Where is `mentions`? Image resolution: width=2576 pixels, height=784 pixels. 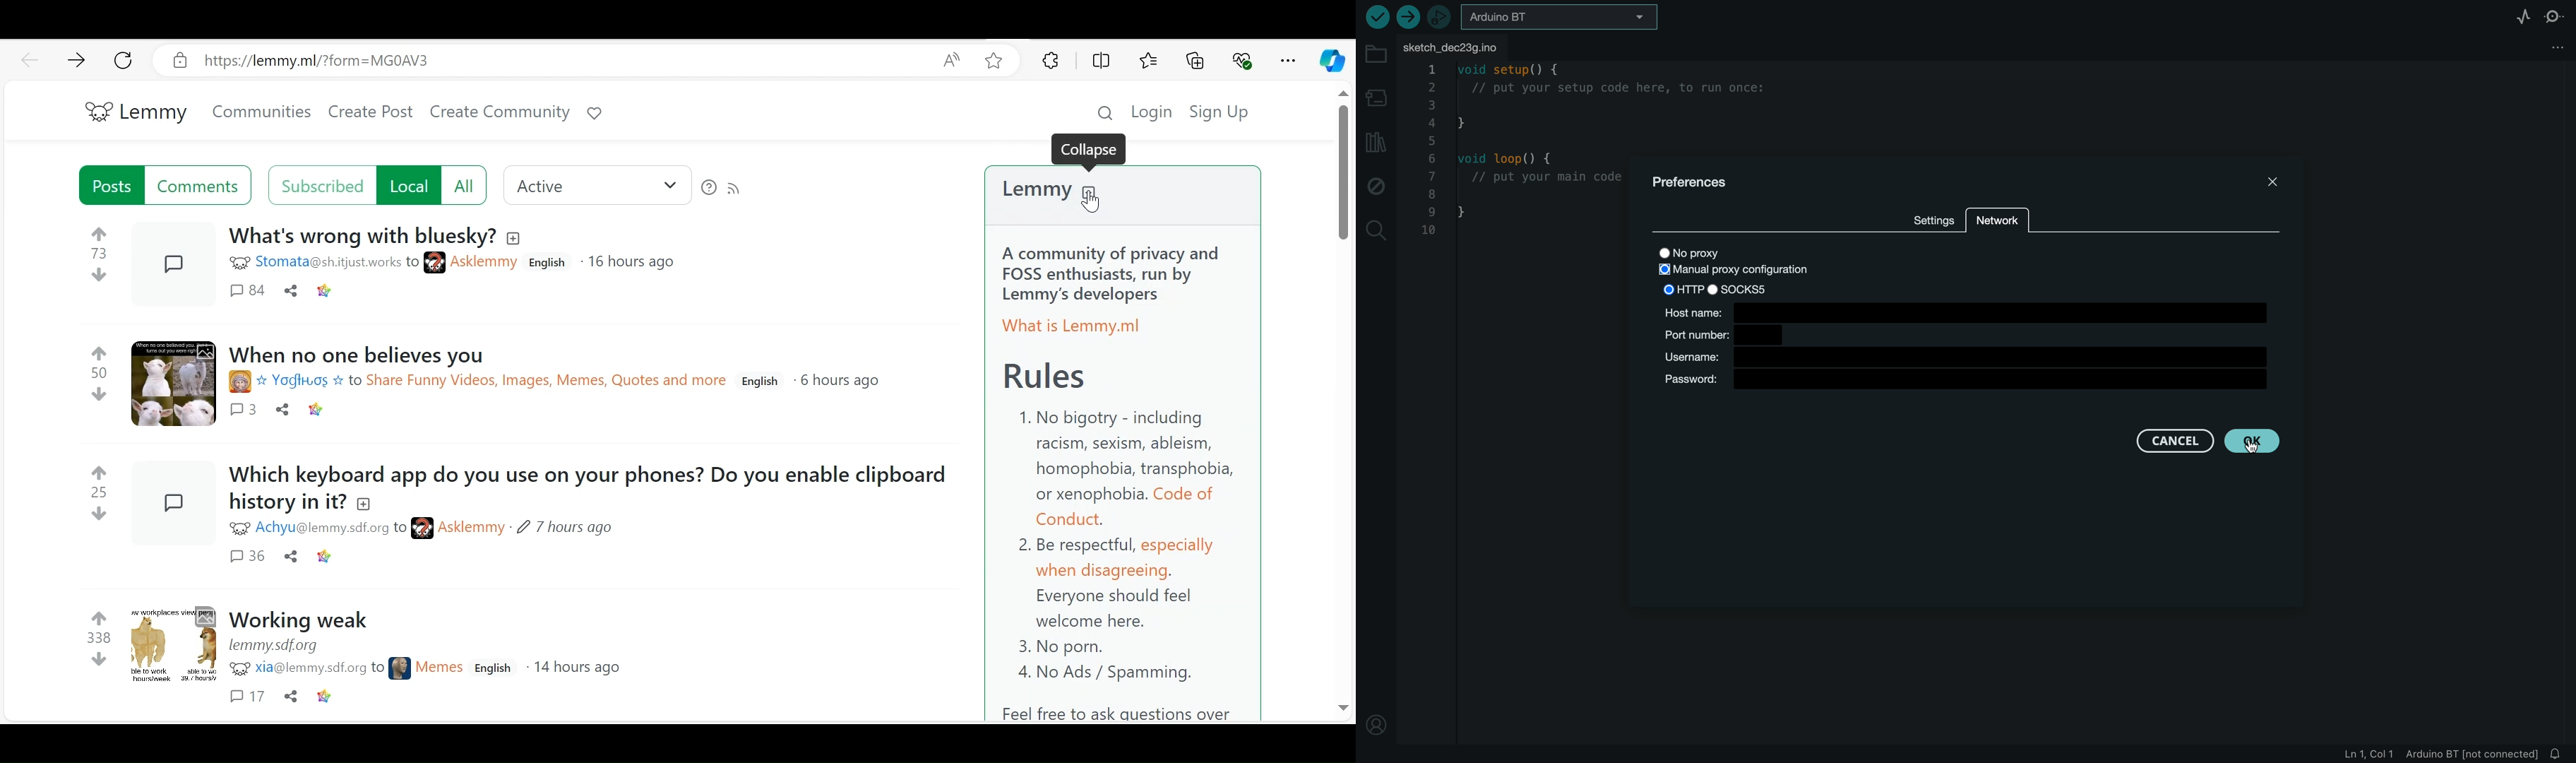 mentions is located at coordinates (337, 263).